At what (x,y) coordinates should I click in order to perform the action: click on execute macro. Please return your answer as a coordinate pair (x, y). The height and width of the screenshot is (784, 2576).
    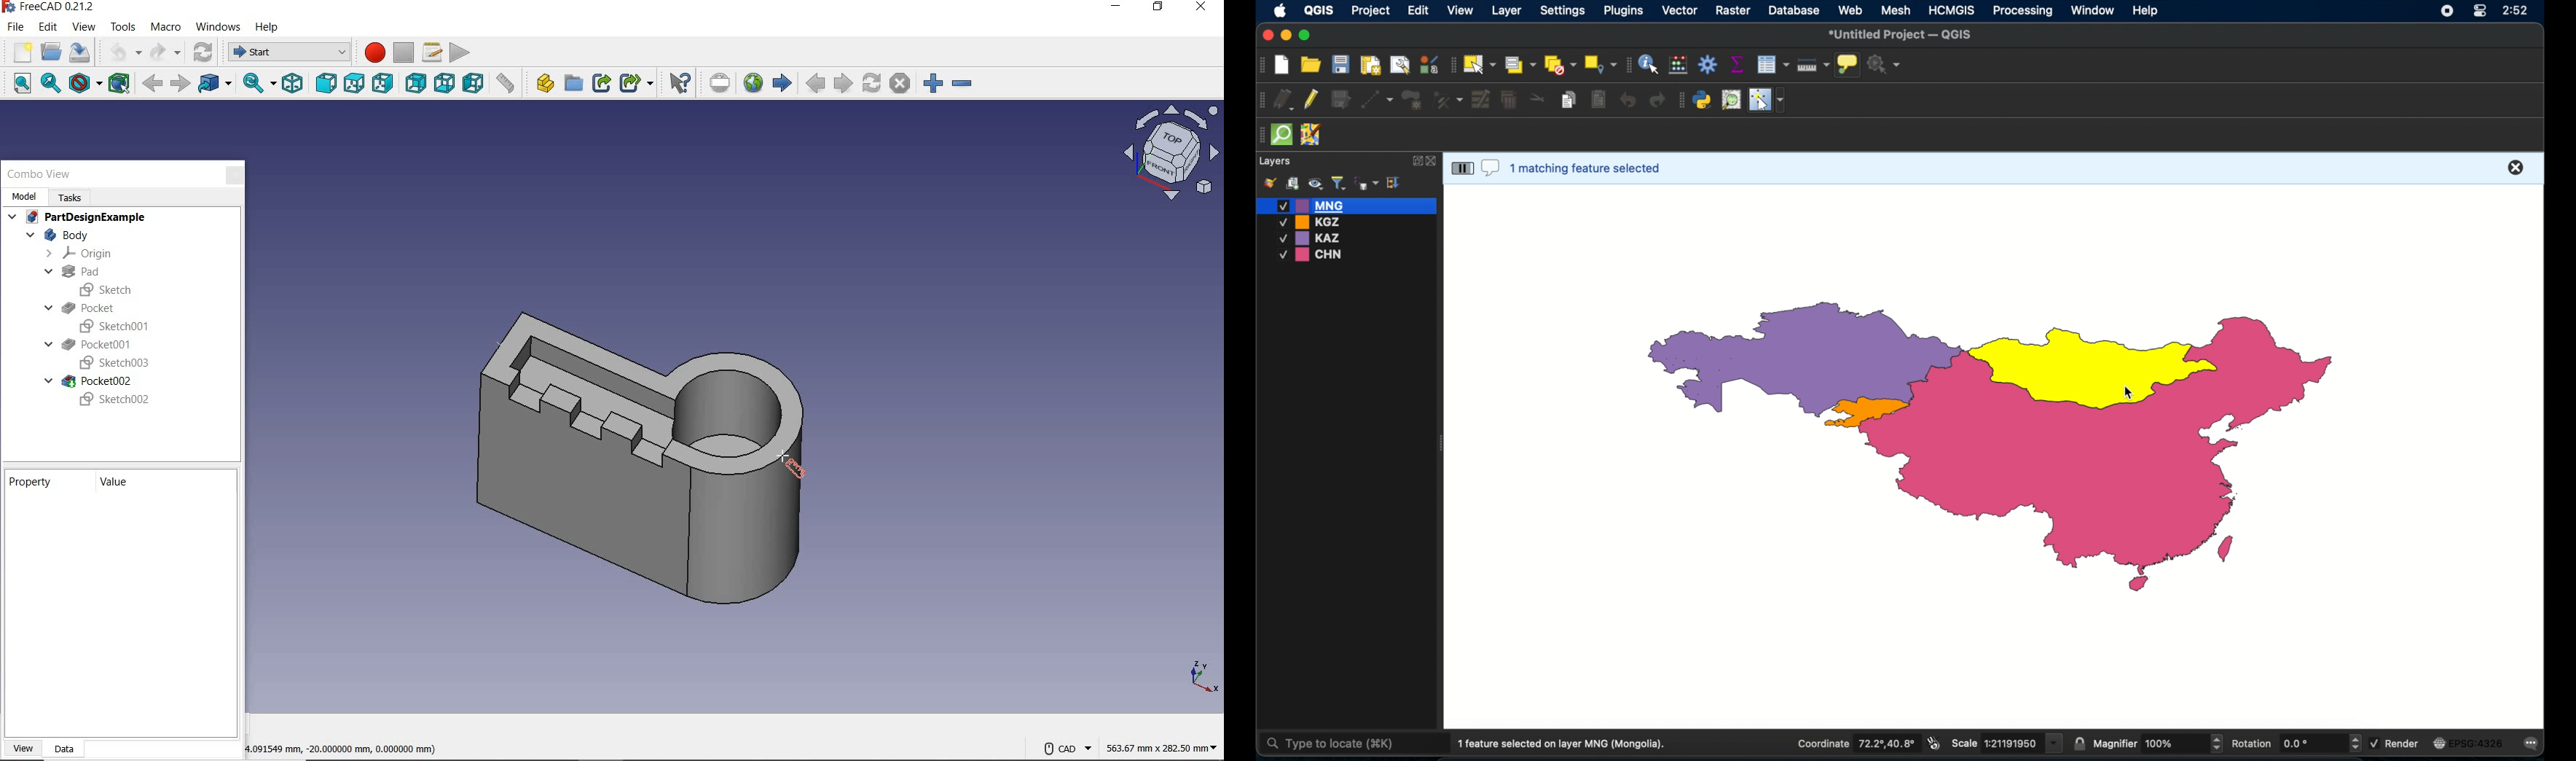
    Looking at the image, I should click on (460, 52).